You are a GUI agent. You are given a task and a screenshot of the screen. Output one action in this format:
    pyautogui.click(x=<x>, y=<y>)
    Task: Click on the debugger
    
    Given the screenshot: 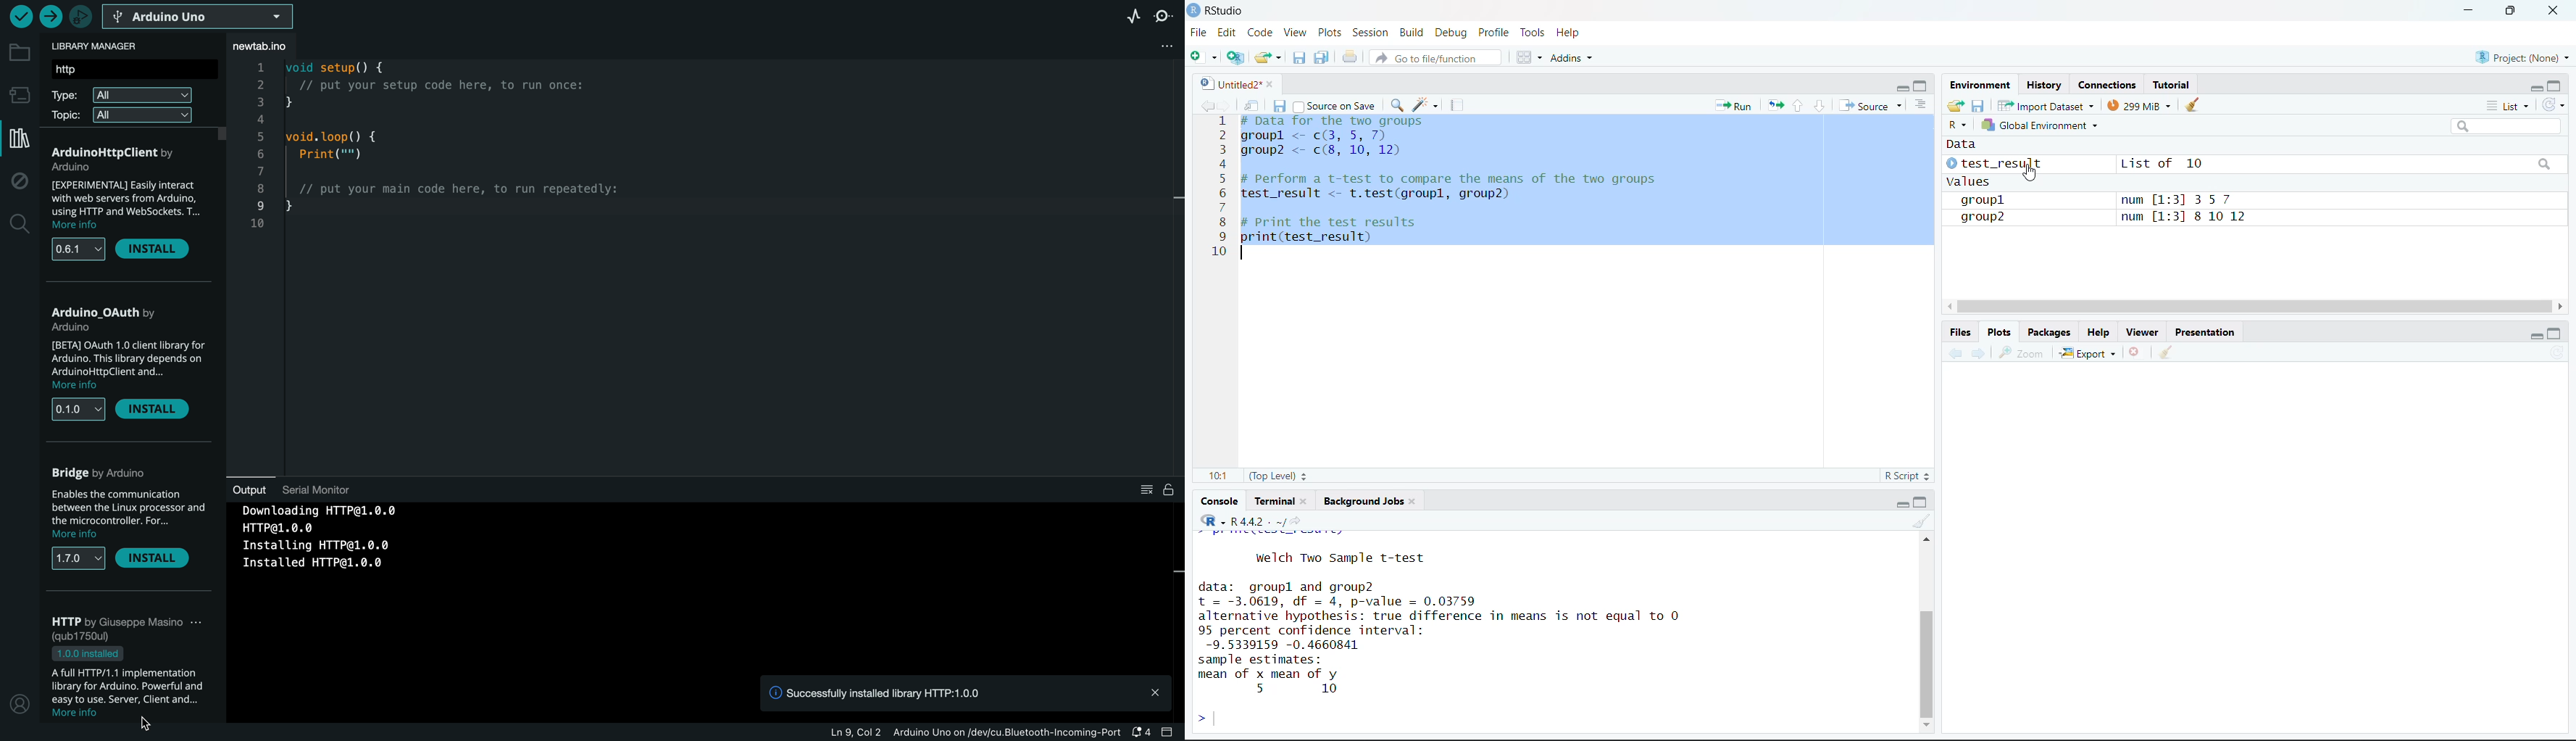 What is the action you would take?
    pyautogui.click(x=82, y=15)
    